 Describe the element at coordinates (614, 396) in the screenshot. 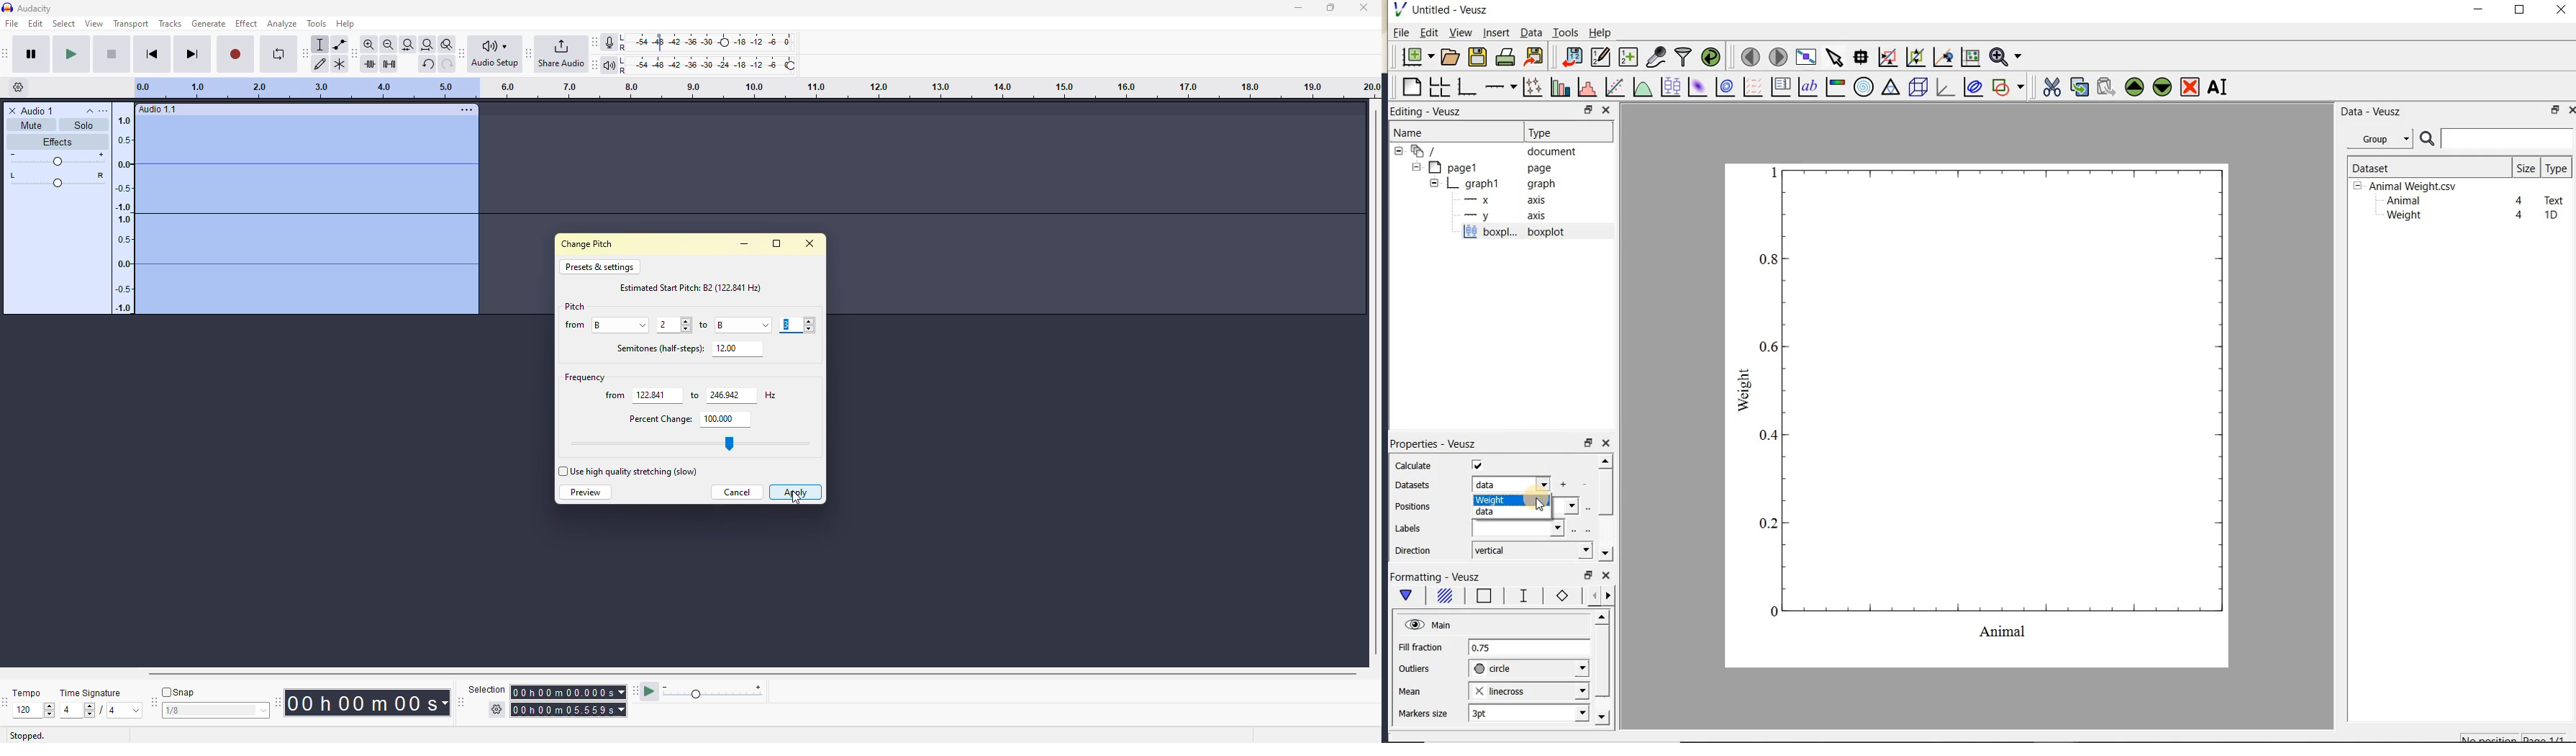

I see `from` at that location.